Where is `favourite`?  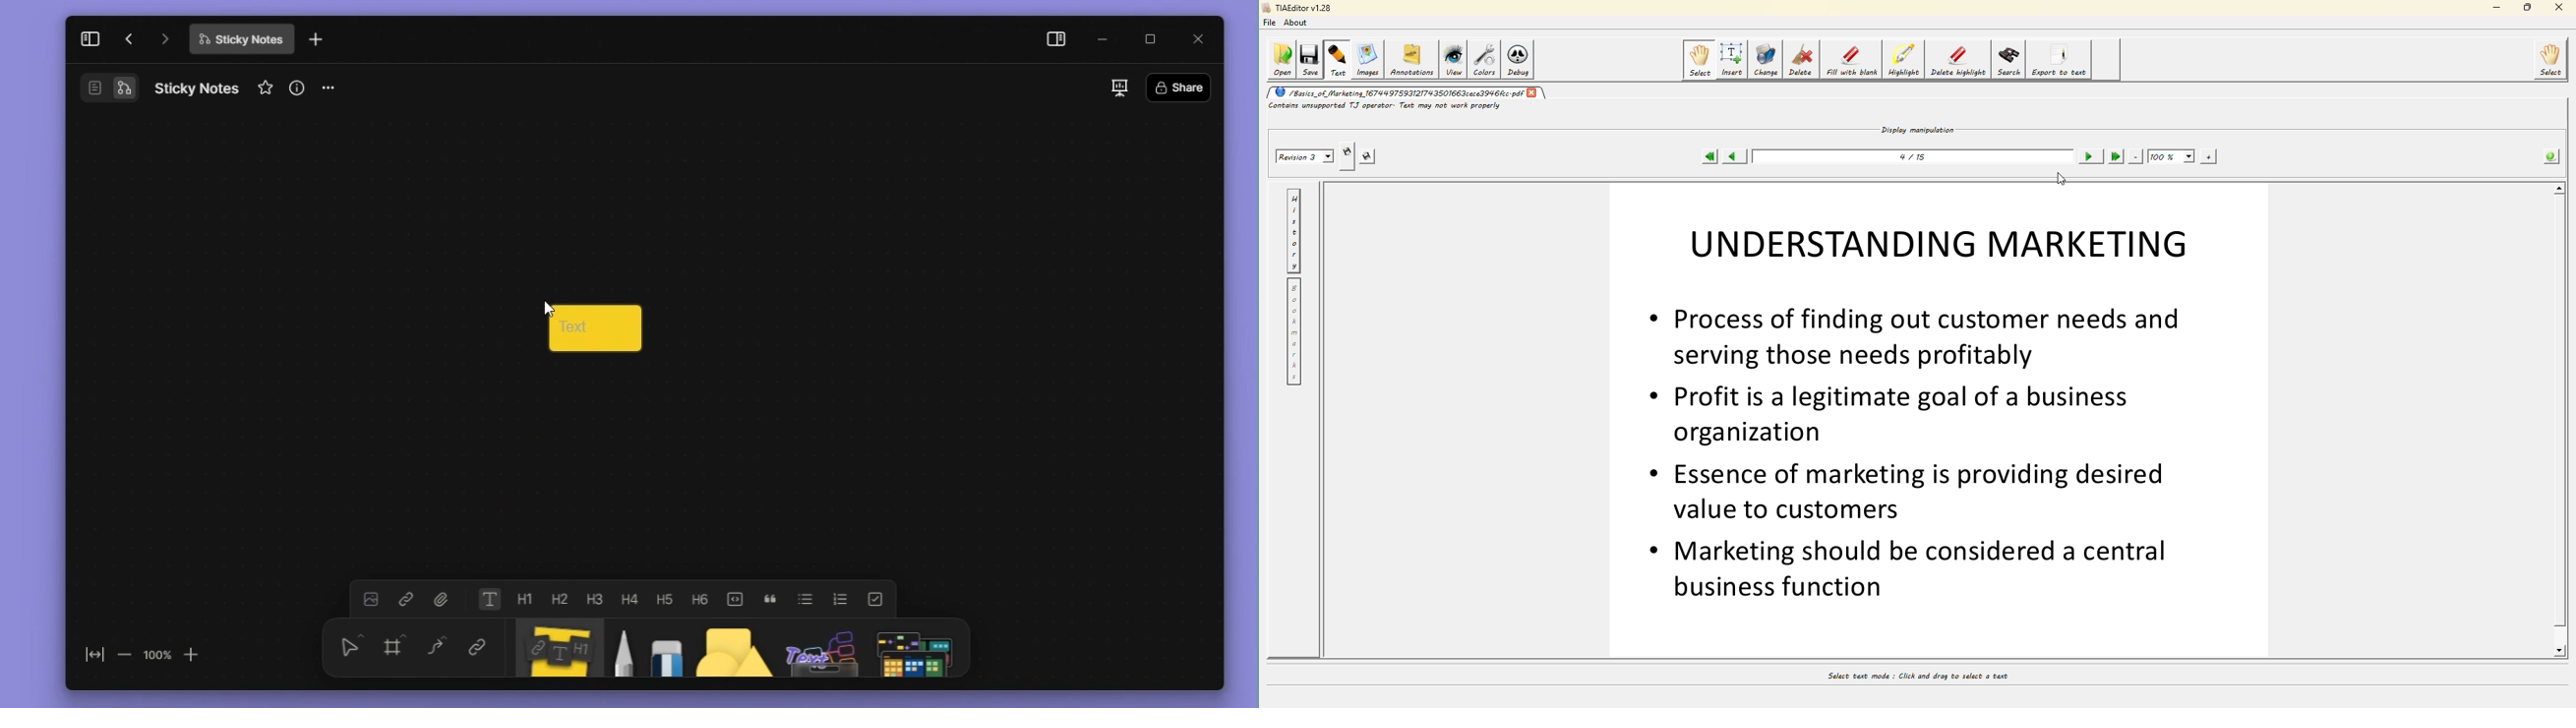
favourite is located at coordinates (266, 90).